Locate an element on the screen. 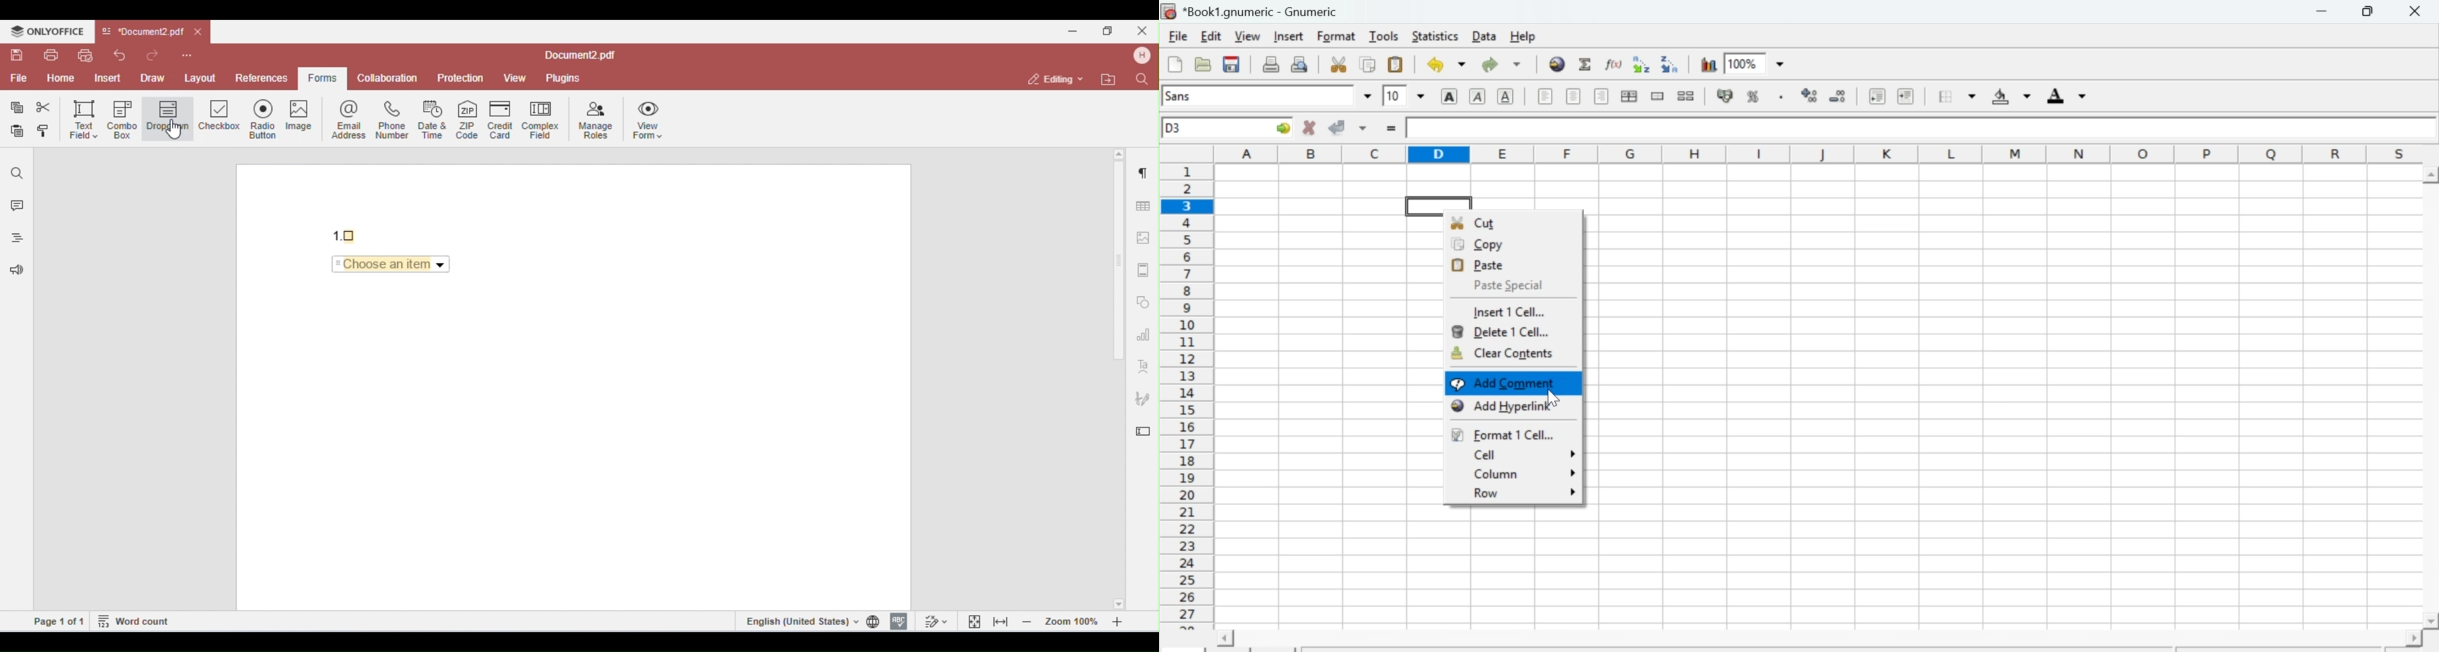 The height and width of the screenshot is (672, 2464). Statistics is located at coordinates (1437, 36).